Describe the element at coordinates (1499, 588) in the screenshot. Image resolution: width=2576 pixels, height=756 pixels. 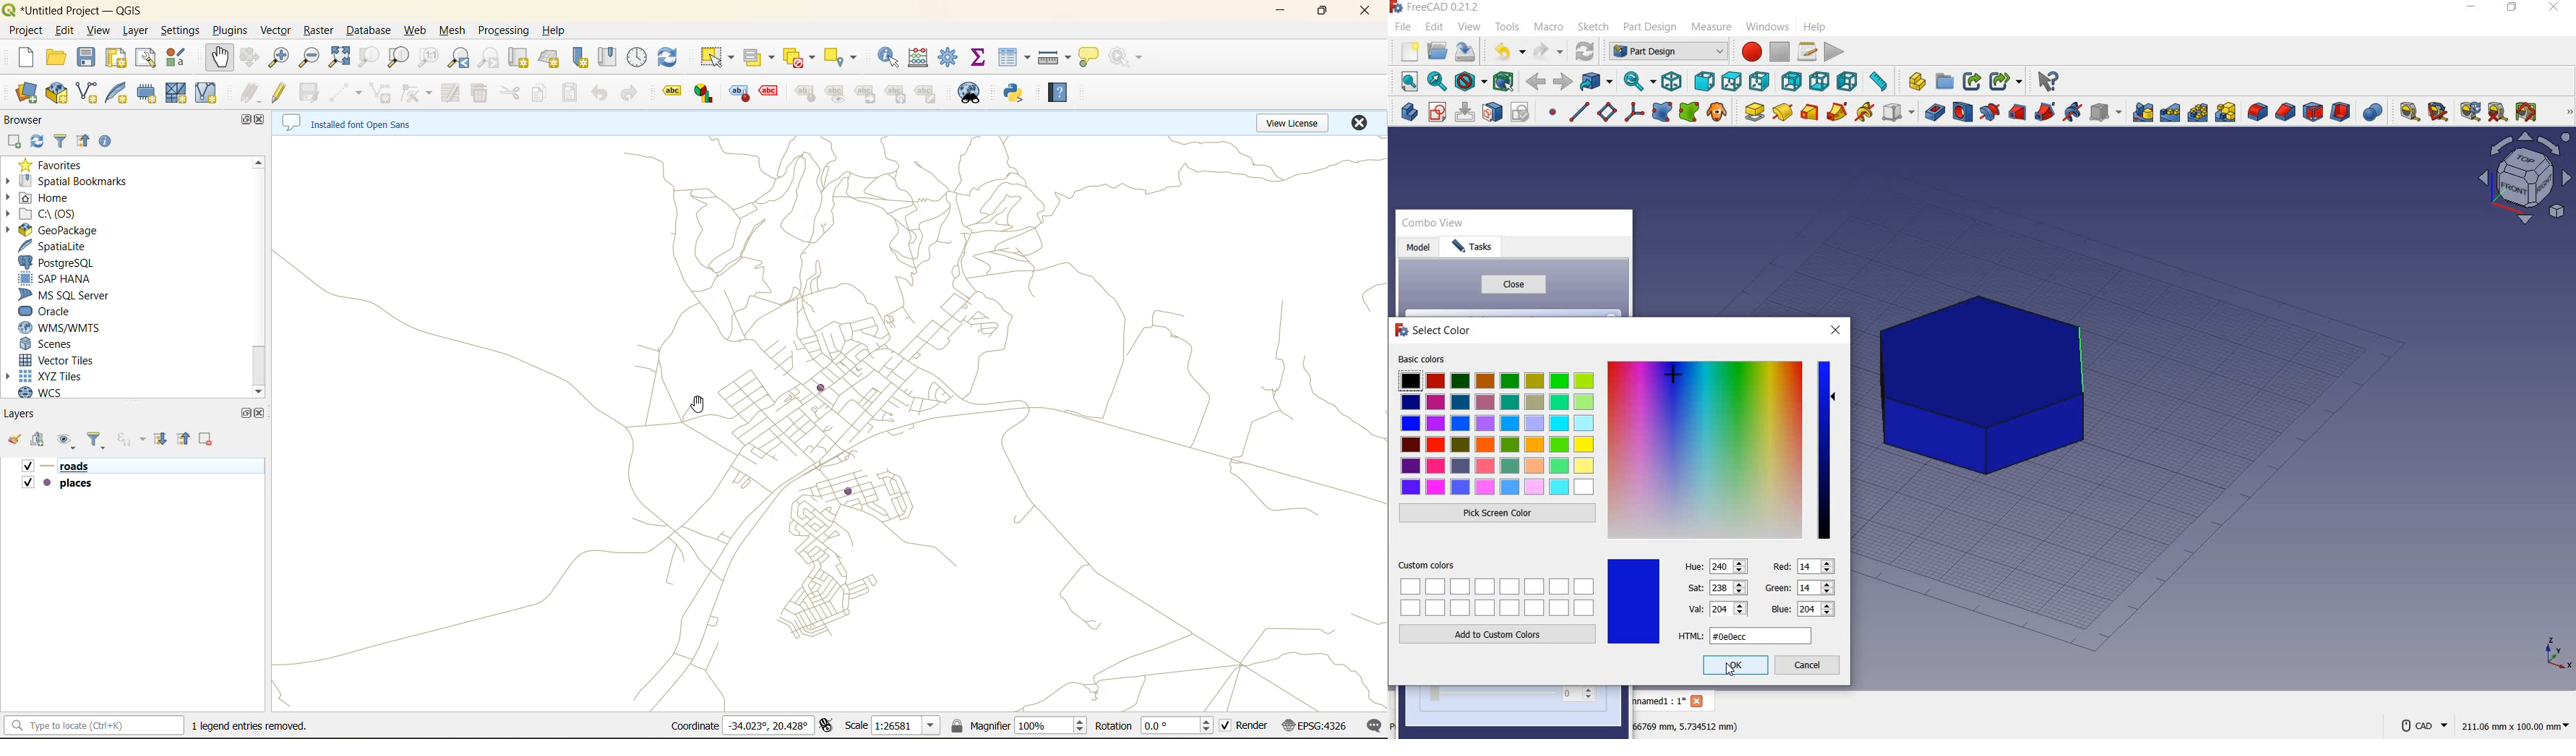
I see `custom colors` at that location.